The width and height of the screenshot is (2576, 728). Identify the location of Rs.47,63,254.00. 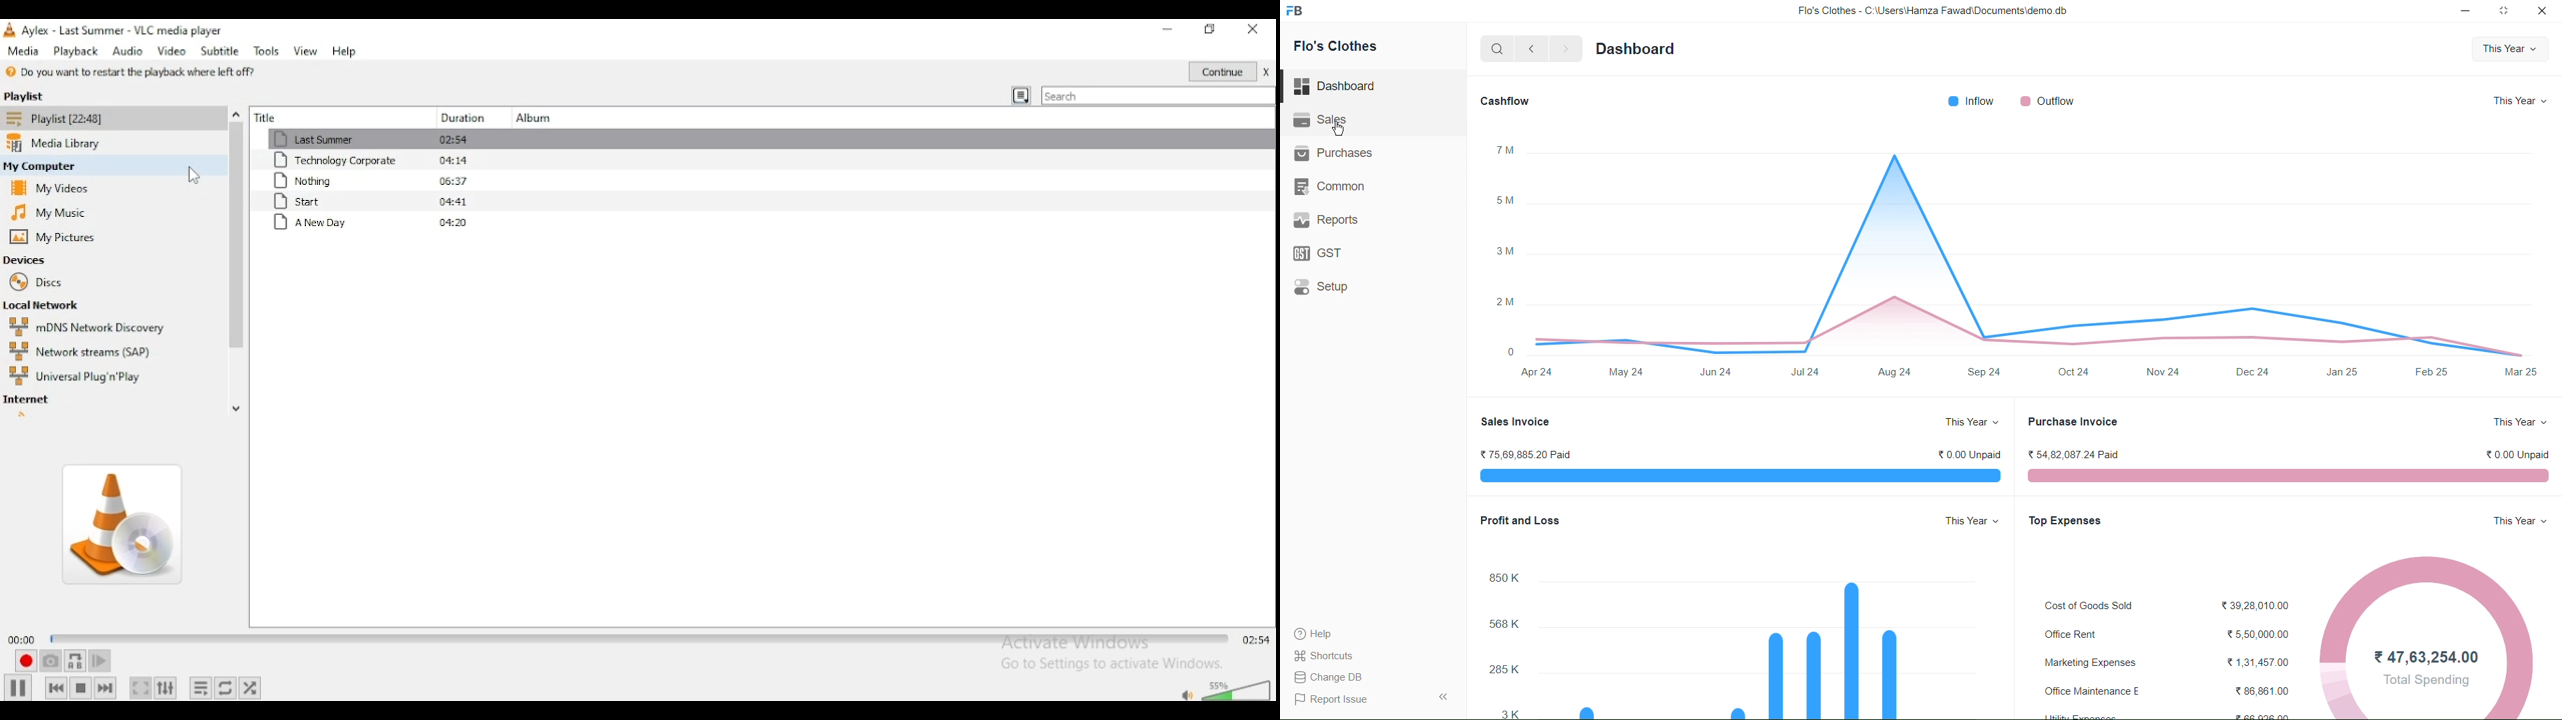
(2421, 658).